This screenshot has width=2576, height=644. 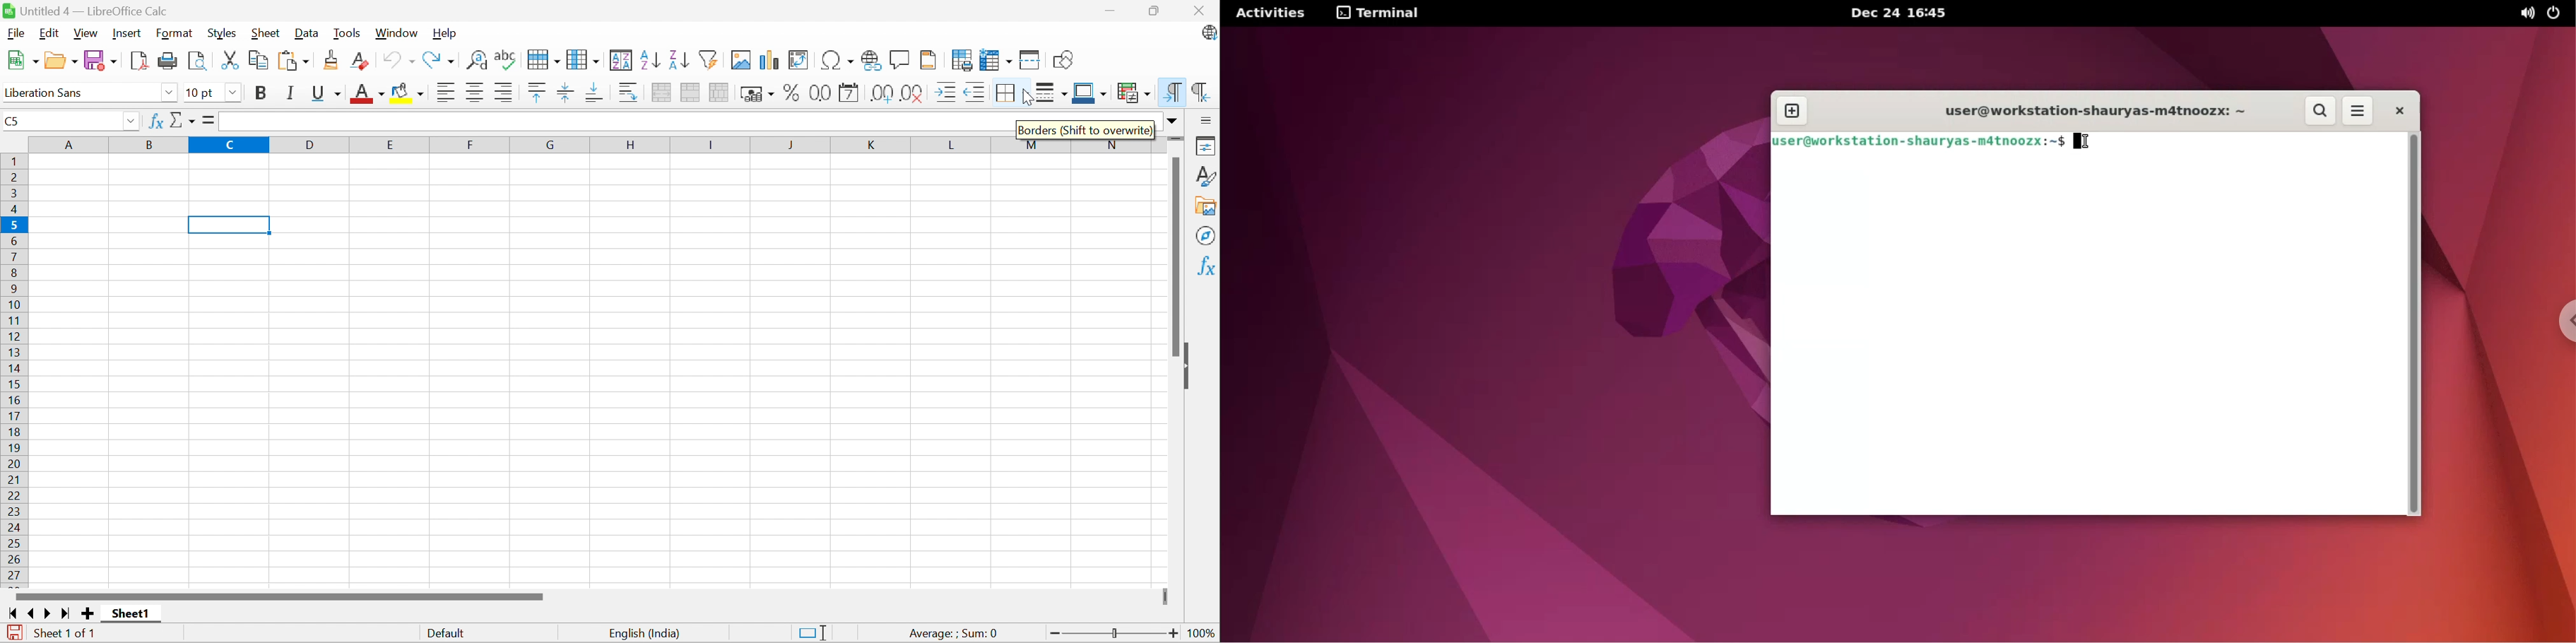 What do you see at coordinates (359, 62) in the screenshot?
I see `Clear direct formatting` at bounding box center [359, 62].